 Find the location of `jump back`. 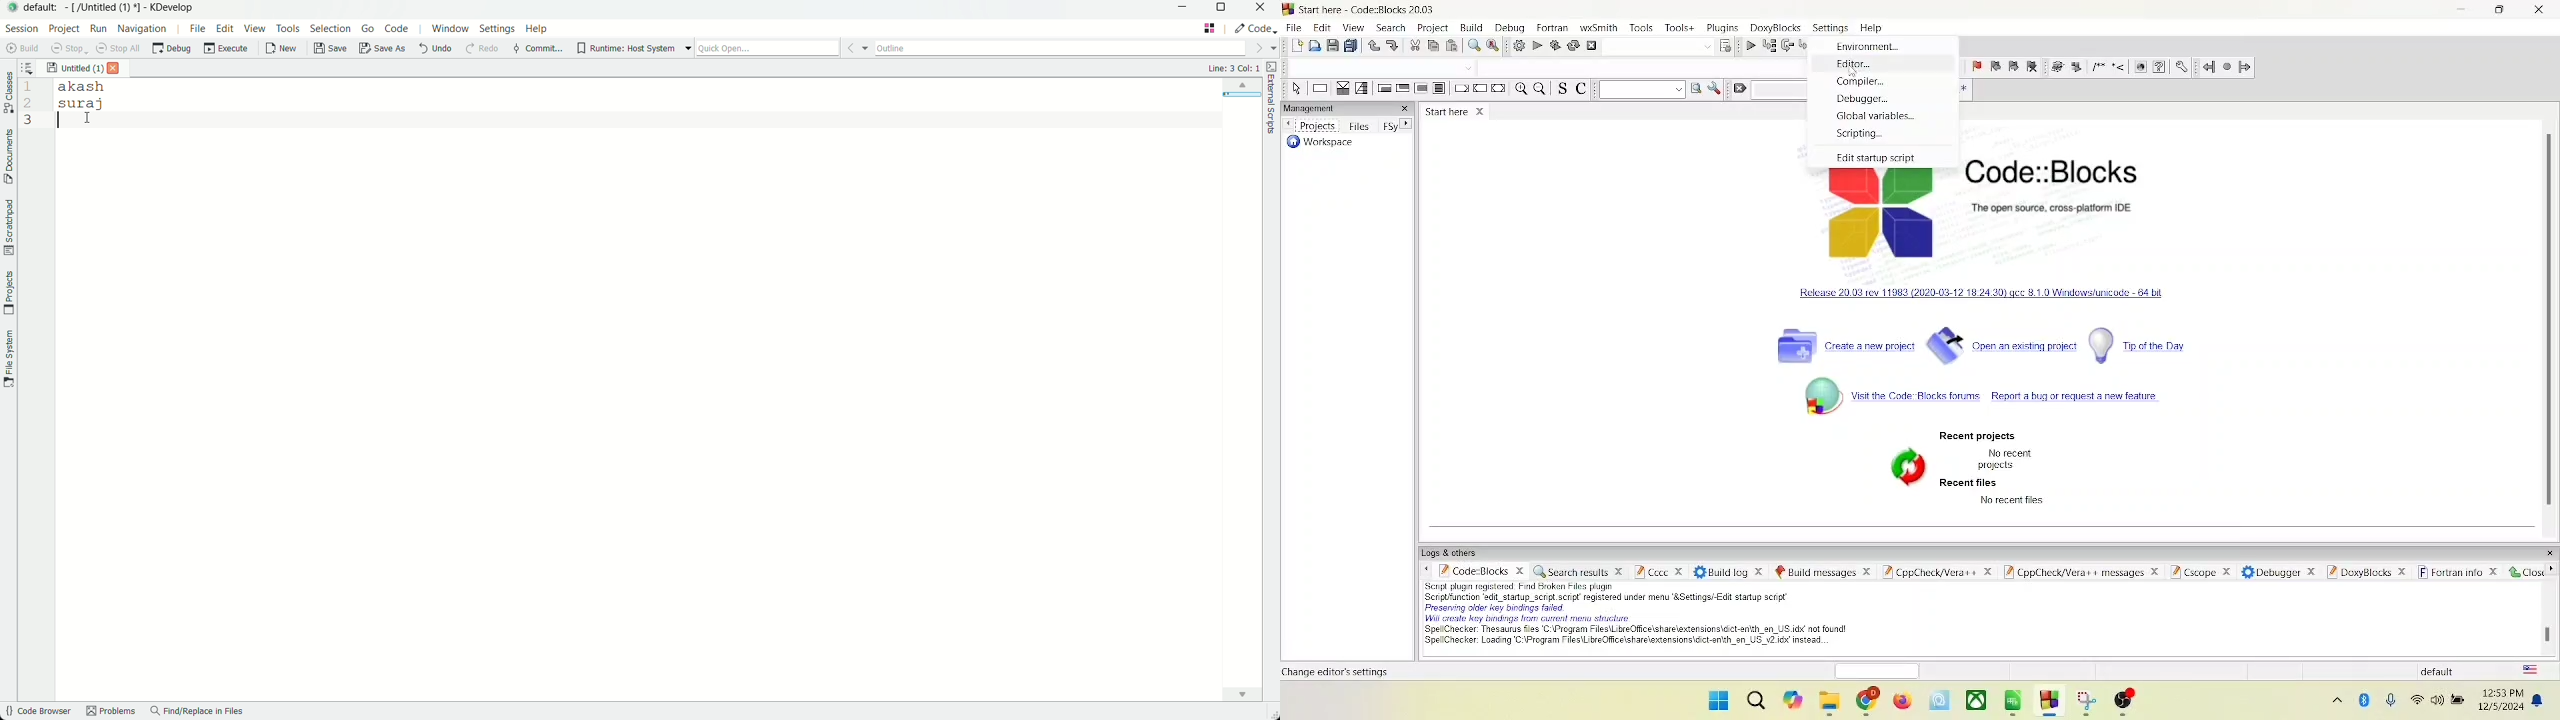

jump back is located at coordinates (2206, 67).